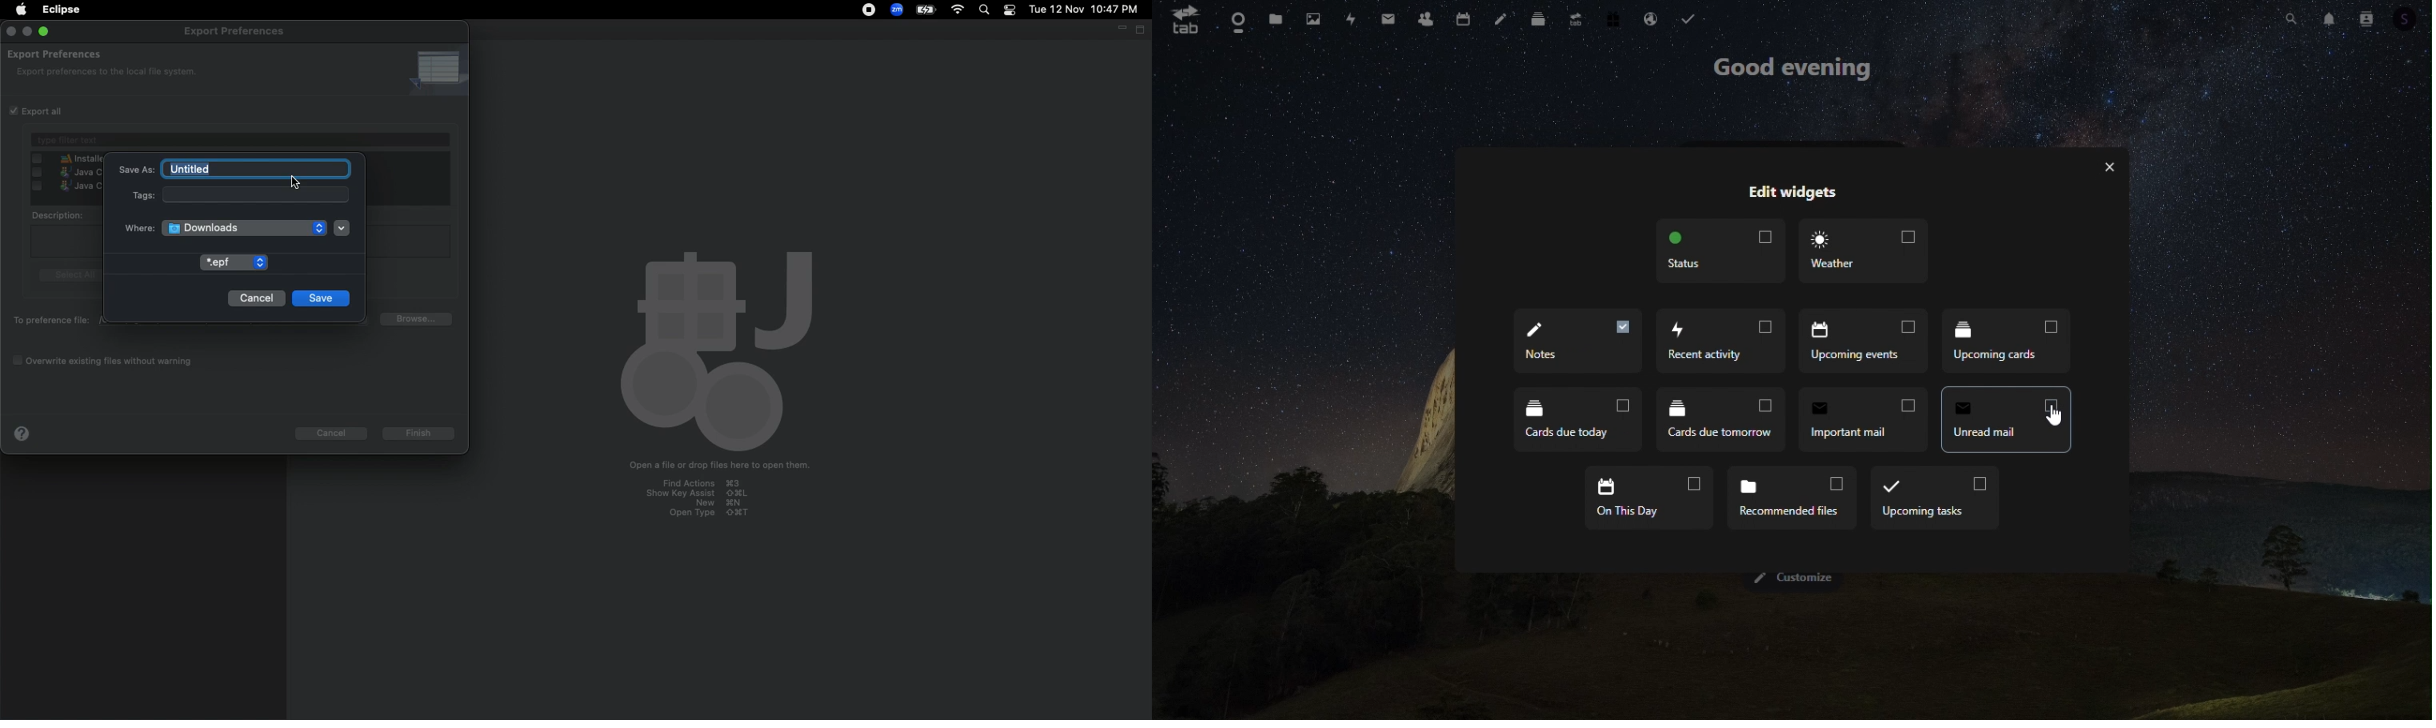  What do you see at coordinates (1387, 22) in the screenshot?
I see `mail` at bounding box center [1387, 22].